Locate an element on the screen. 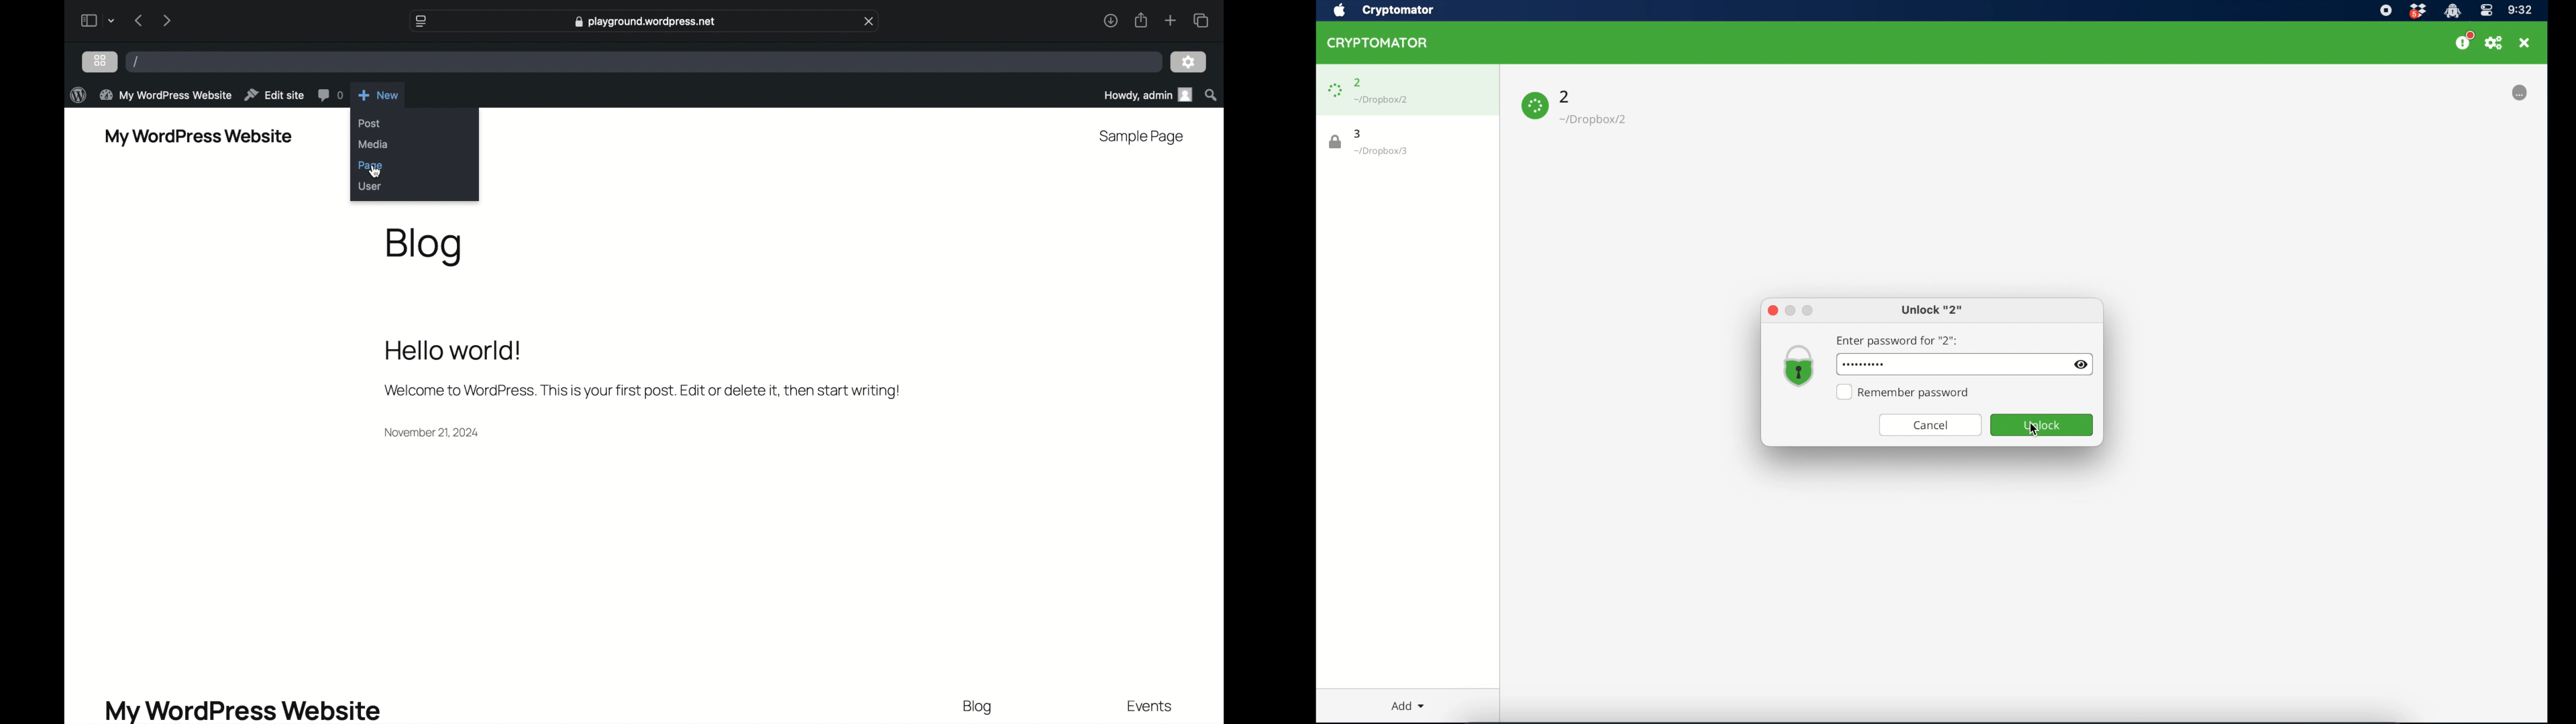 Image resolution: width=2576 pixels, height=728 pixels. unlock is located at coordinates (2042, 425).